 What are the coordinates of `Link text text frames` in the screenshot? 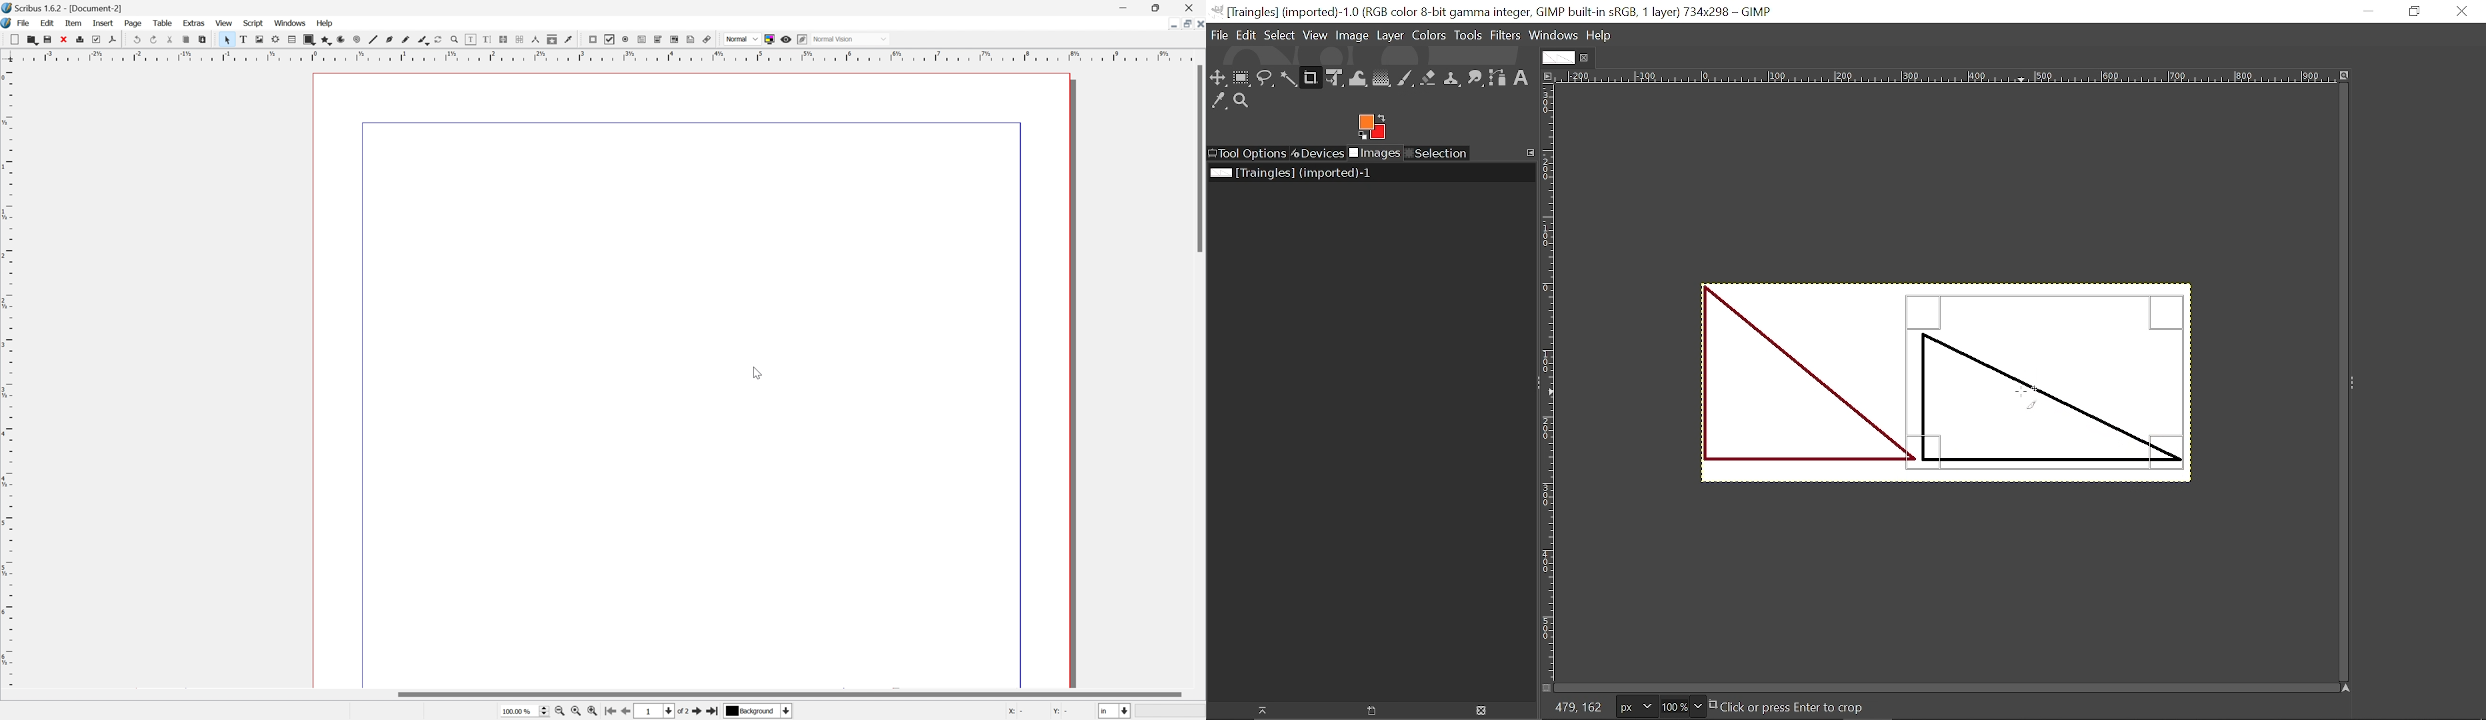 It's located at (505, 40).